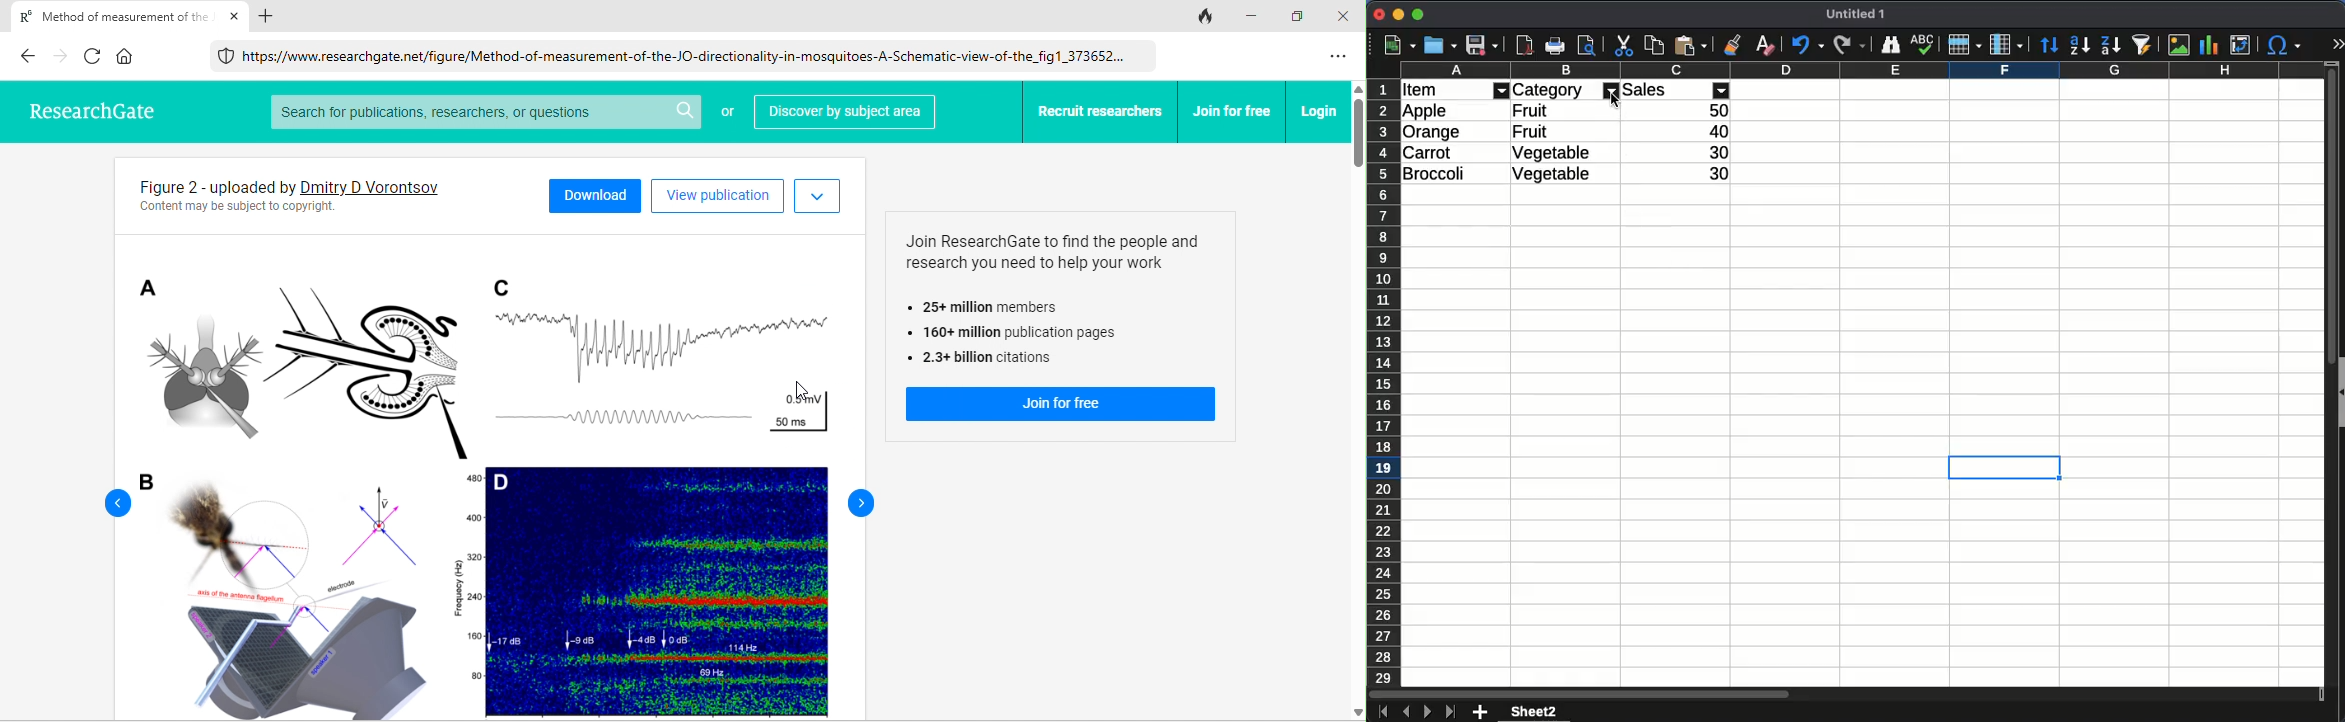  Describe the element at coordinates (1716, 130) in the screenshot. I see `40` at that location.